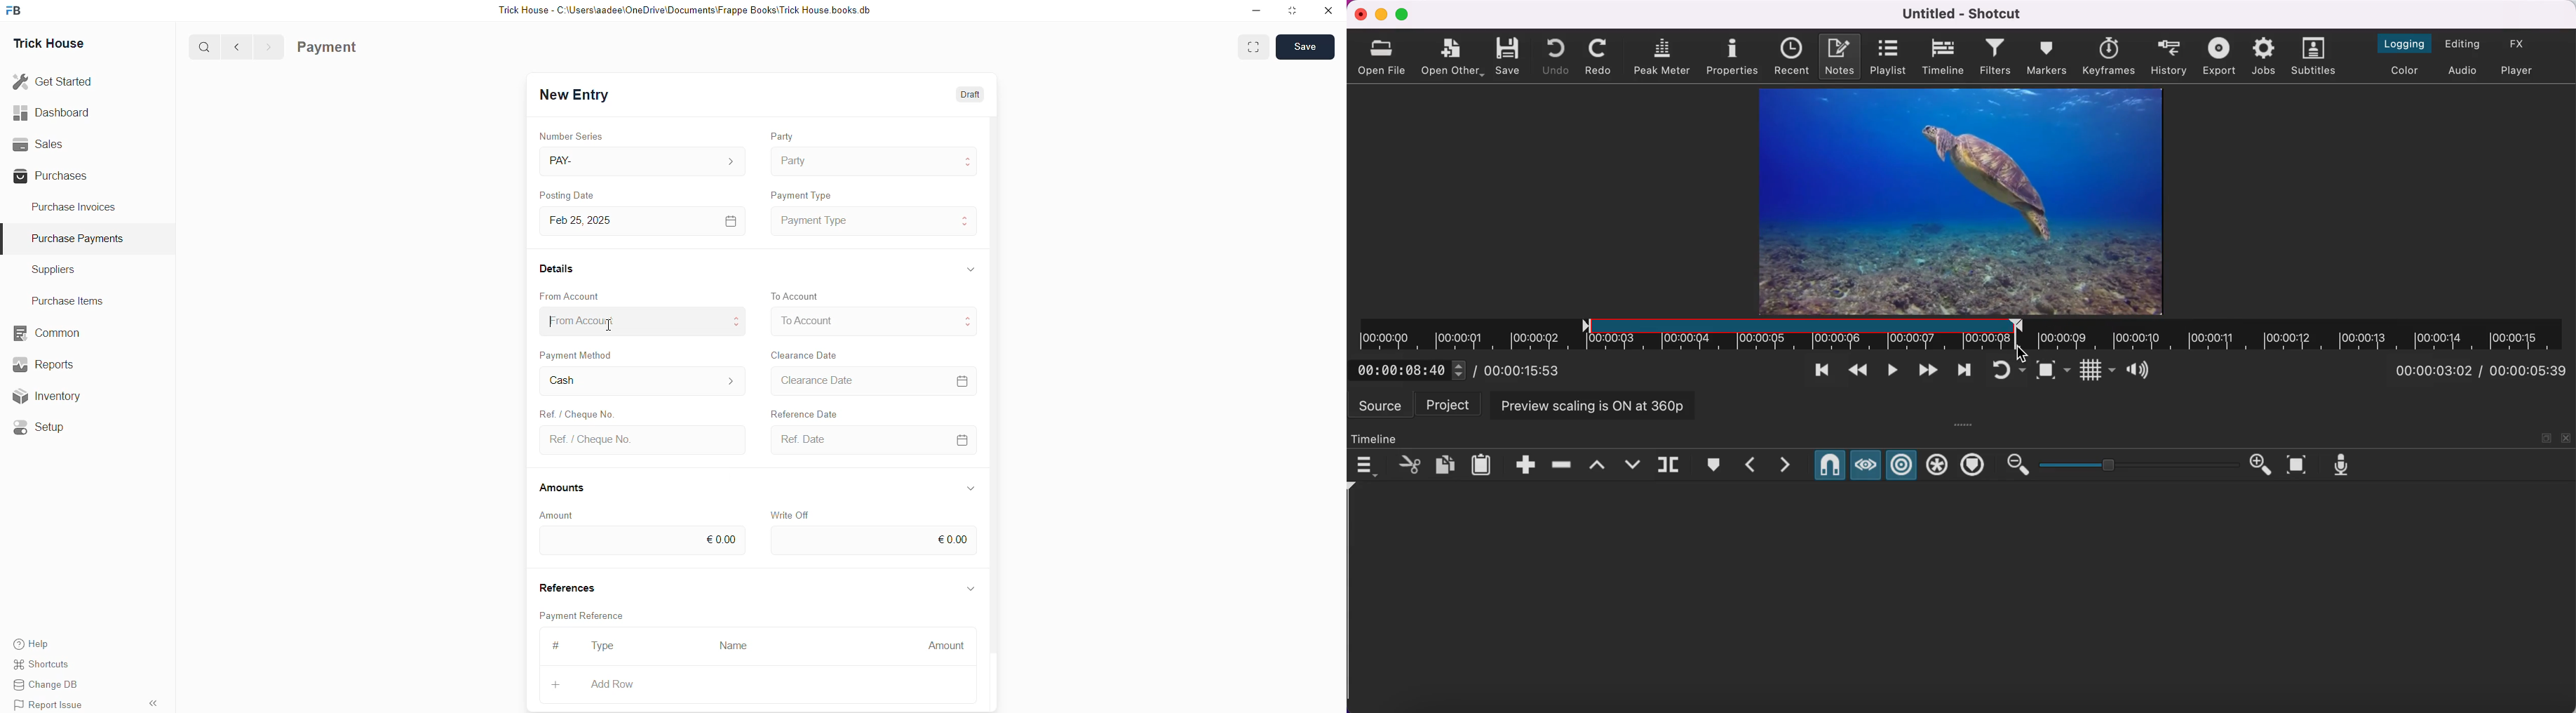 This screenshot has height=728, width=2576. Describe the element at coordinates (565, 159) in the screenshot. I see `PAY-` at that location.